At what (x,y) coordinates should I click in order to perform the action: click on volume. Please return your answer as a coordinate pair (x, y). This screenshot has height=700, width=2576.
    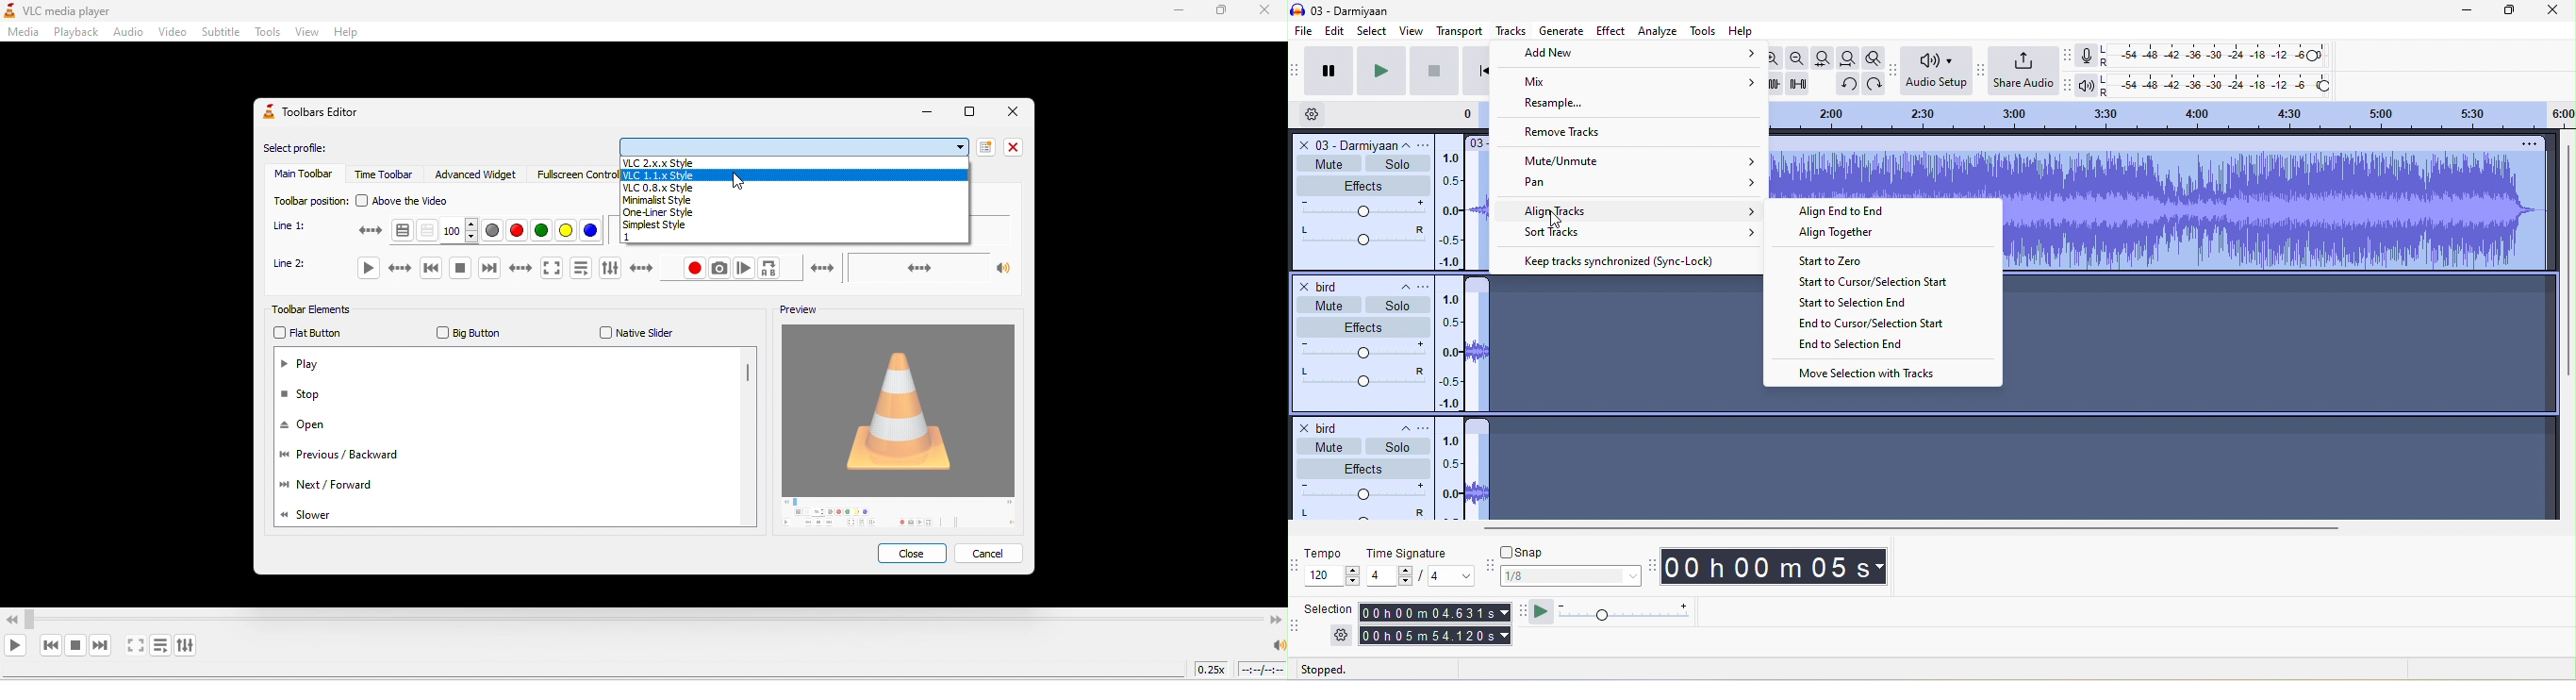
    Looking at the image, I should click on (1362, 490).